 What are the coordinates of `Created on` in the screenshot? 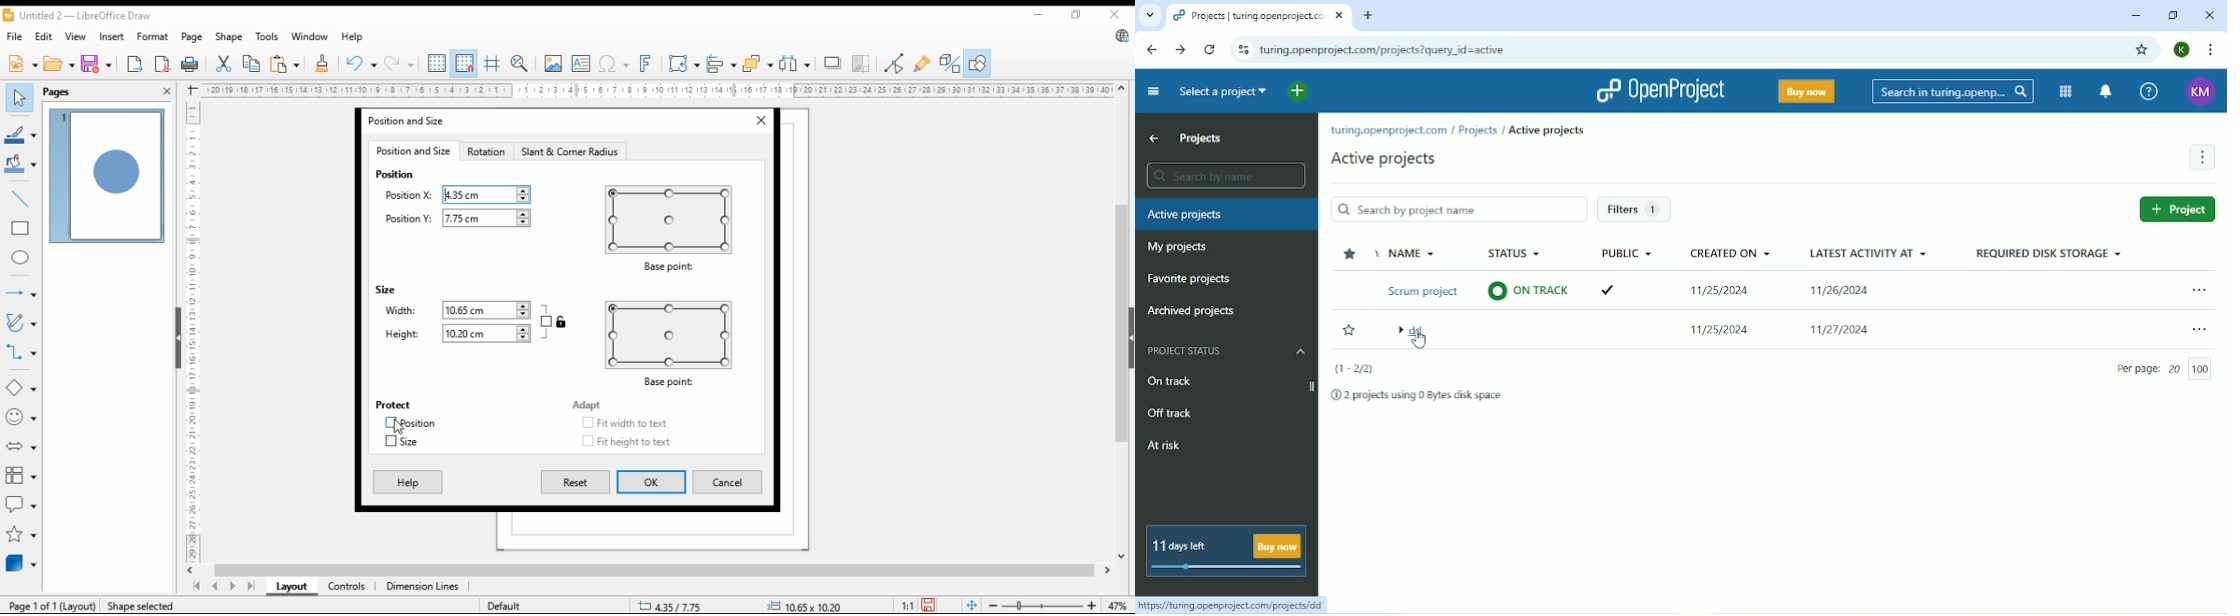 It's located at (1734, 252).